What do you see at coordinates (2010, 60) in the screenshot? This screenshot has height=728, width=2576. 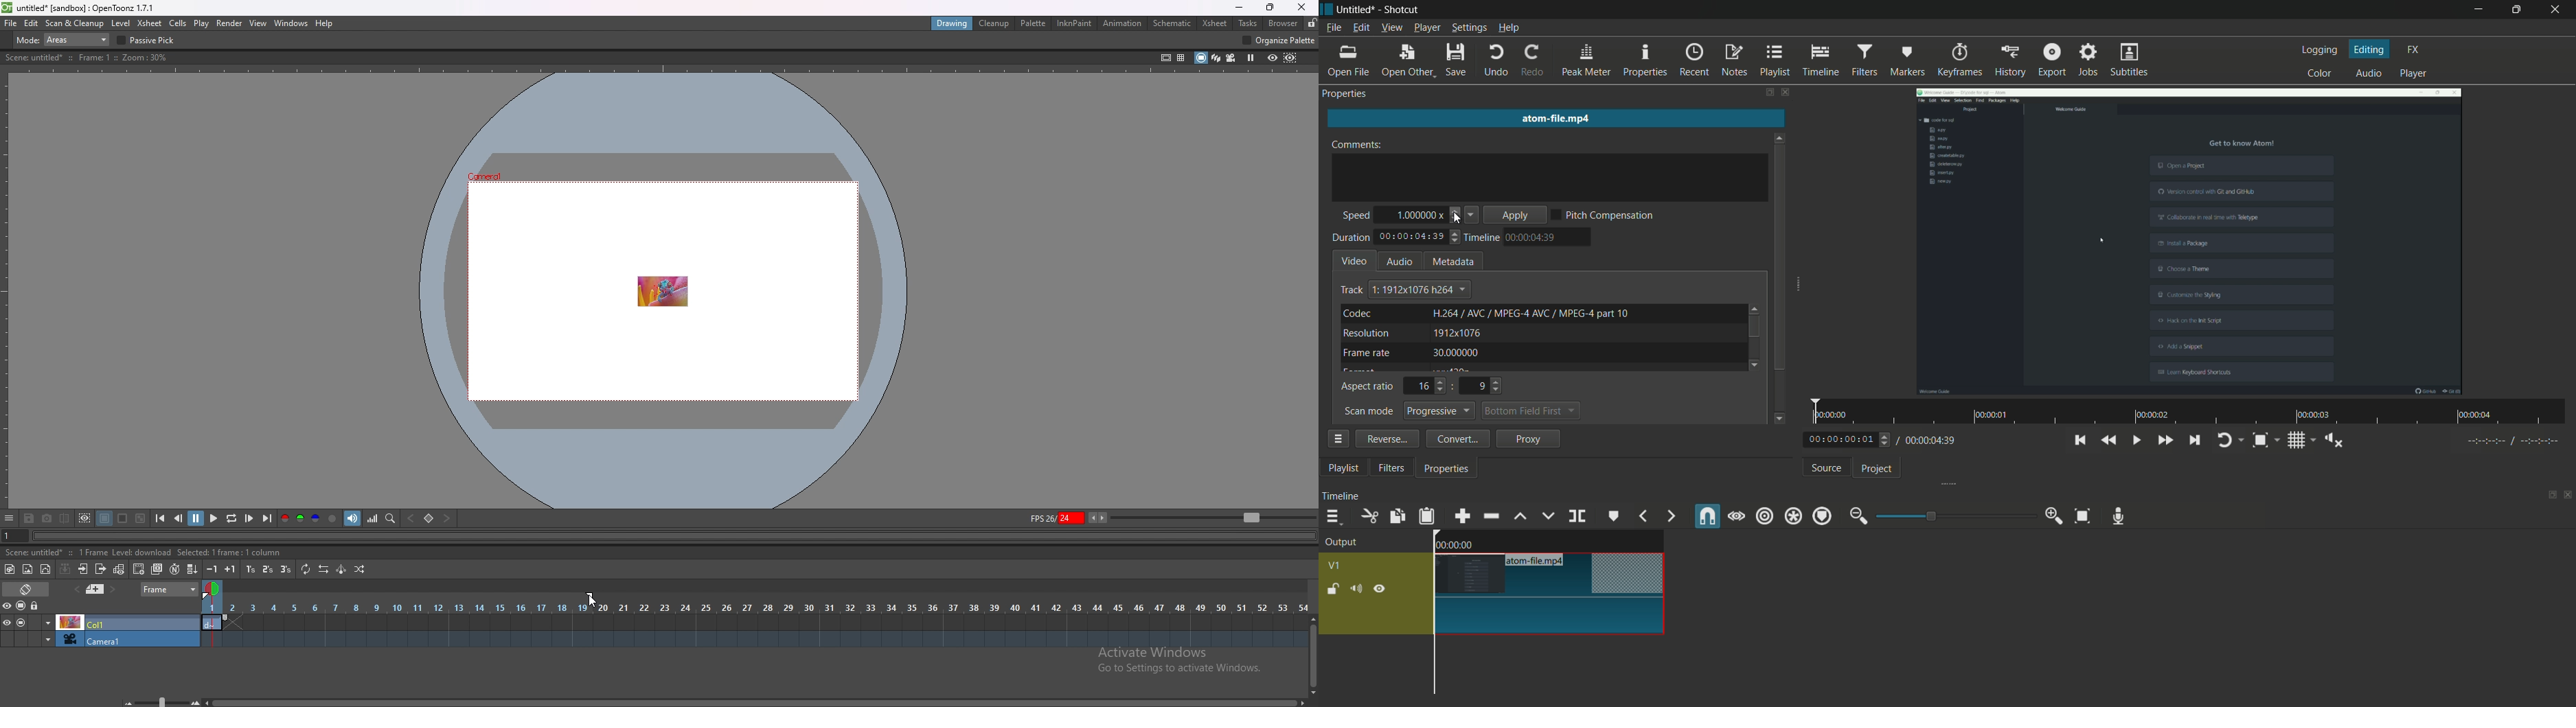 I see `history` at bounding box center [2010, 60].